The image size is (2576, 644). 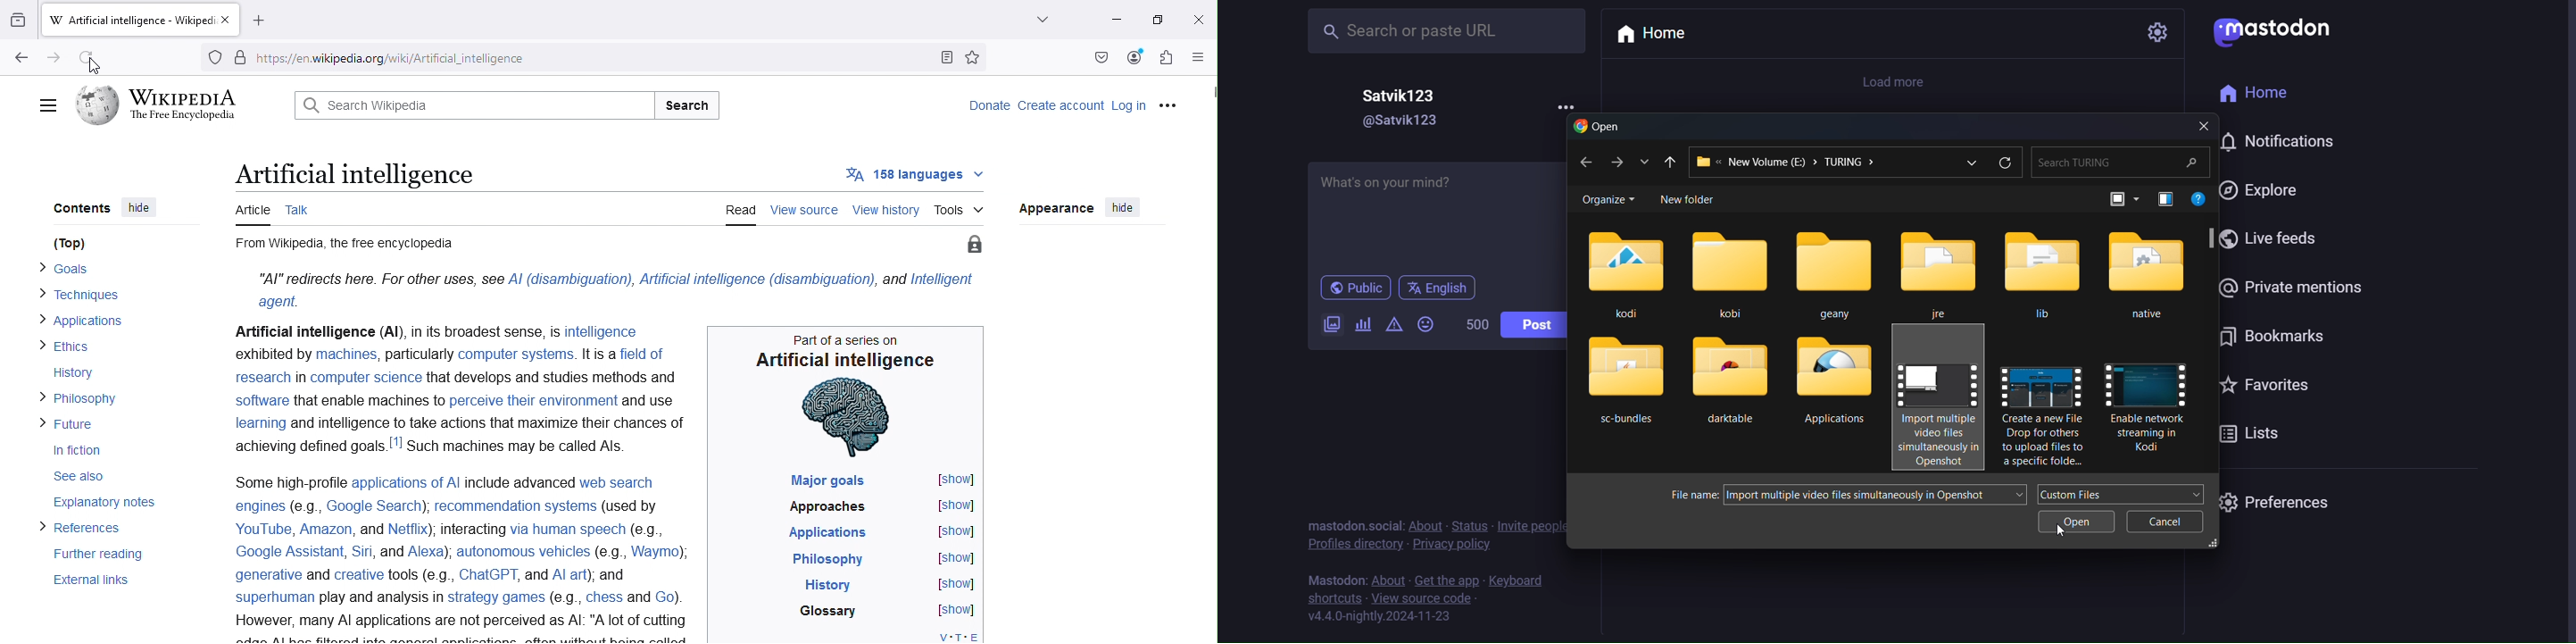 What do you see at coordinates (1349, 545) in the screenshot?
I see `profile` at bounding box center [1349, 545].